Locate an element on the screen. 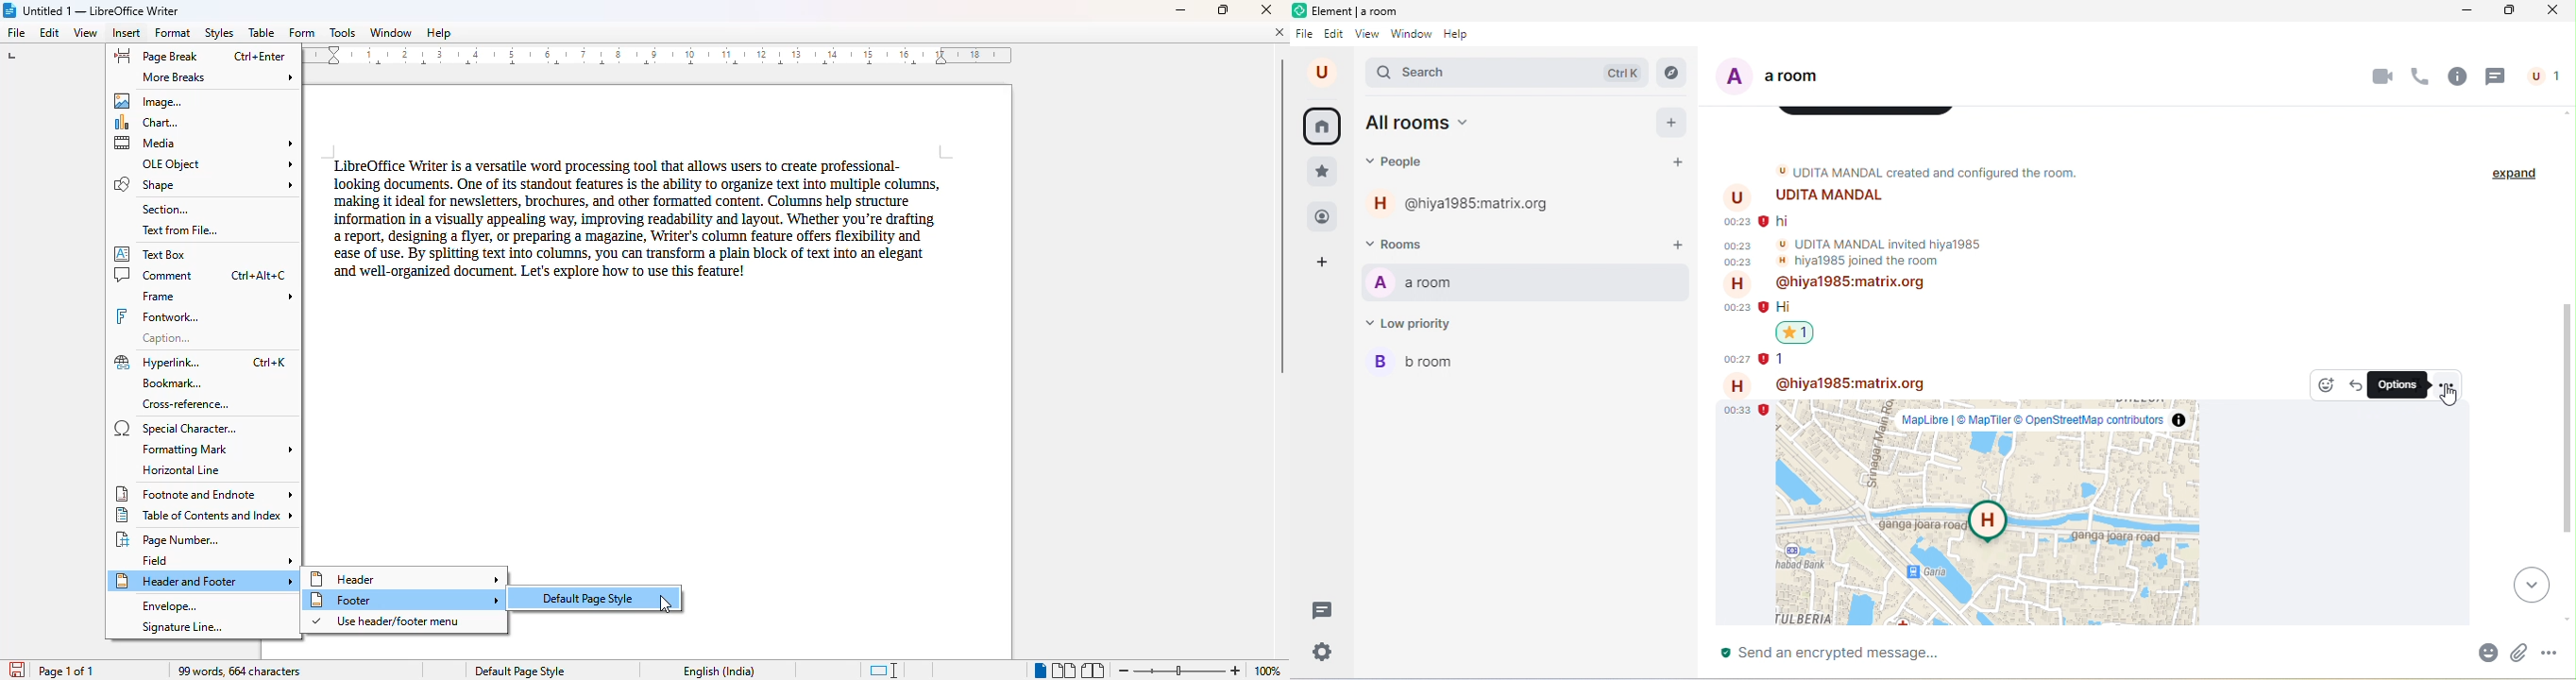  more breaks is located at coordinates (218, 77).